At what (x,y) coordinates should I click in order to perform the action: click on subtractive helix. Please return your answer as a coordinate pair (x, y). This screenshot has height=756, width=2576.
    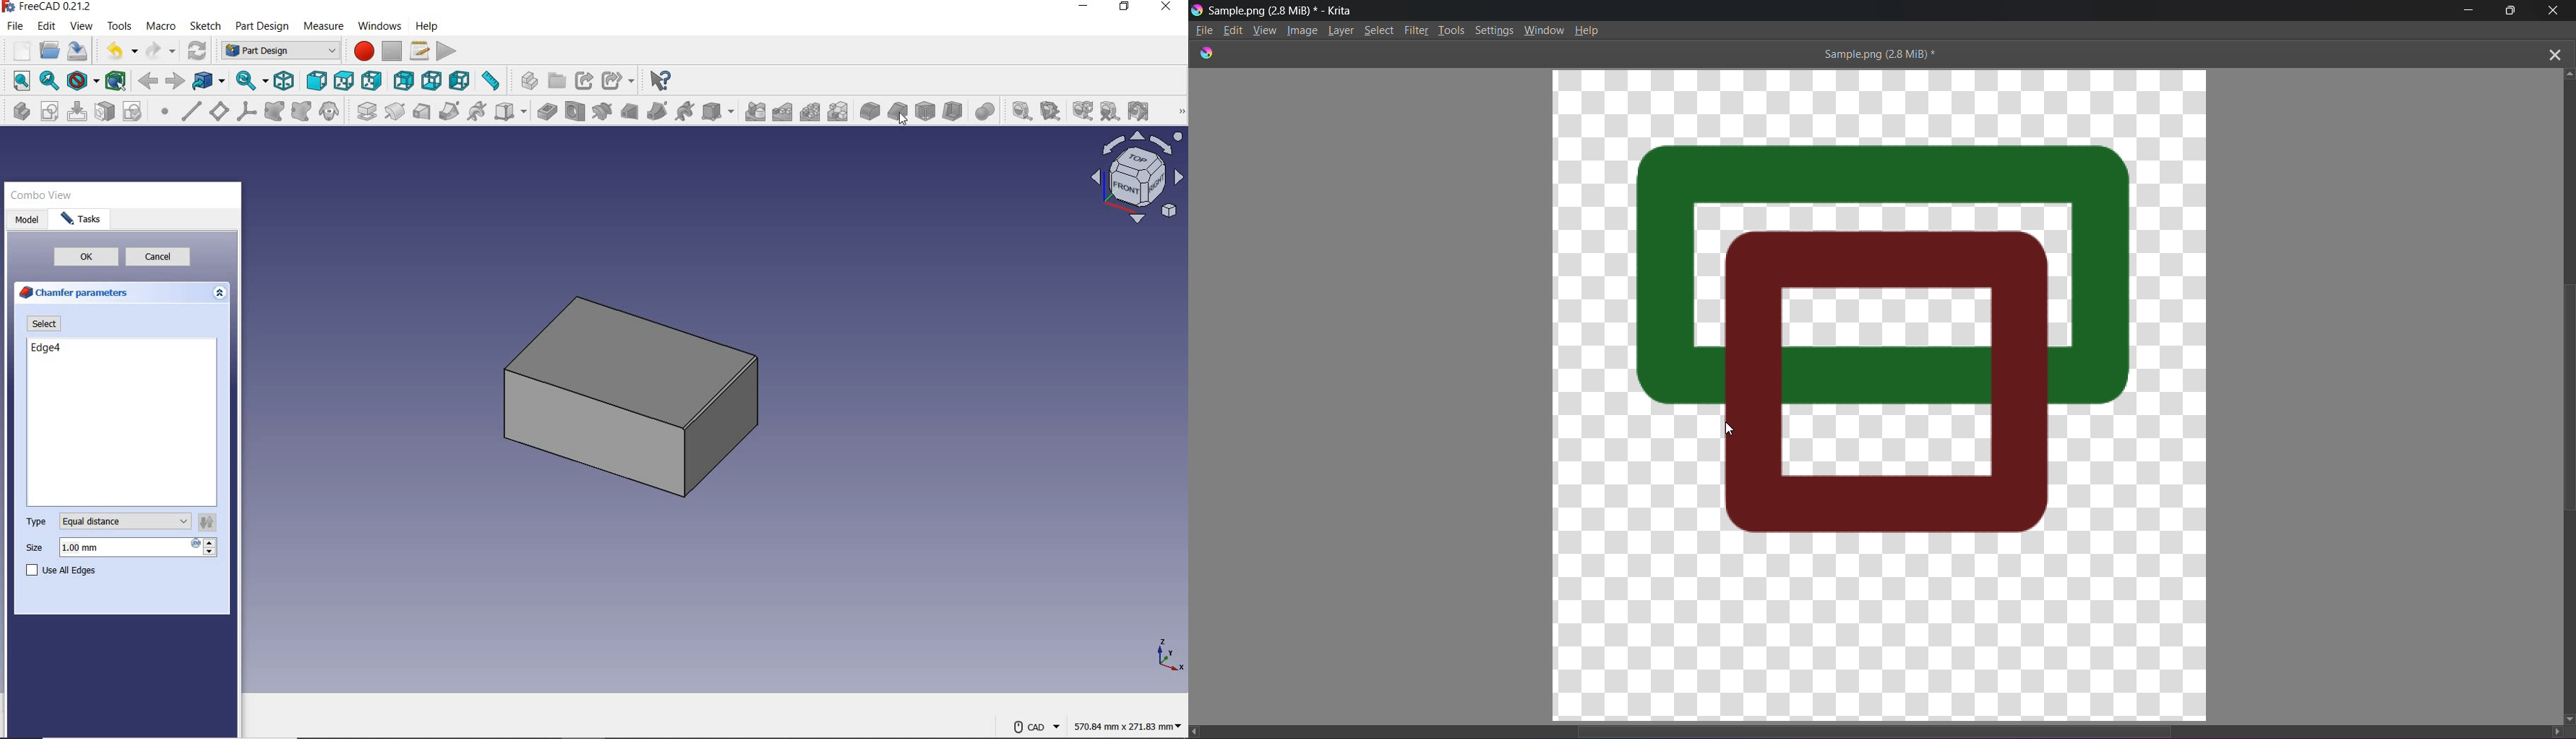
    Looking at the image, I should click on (686, 112).